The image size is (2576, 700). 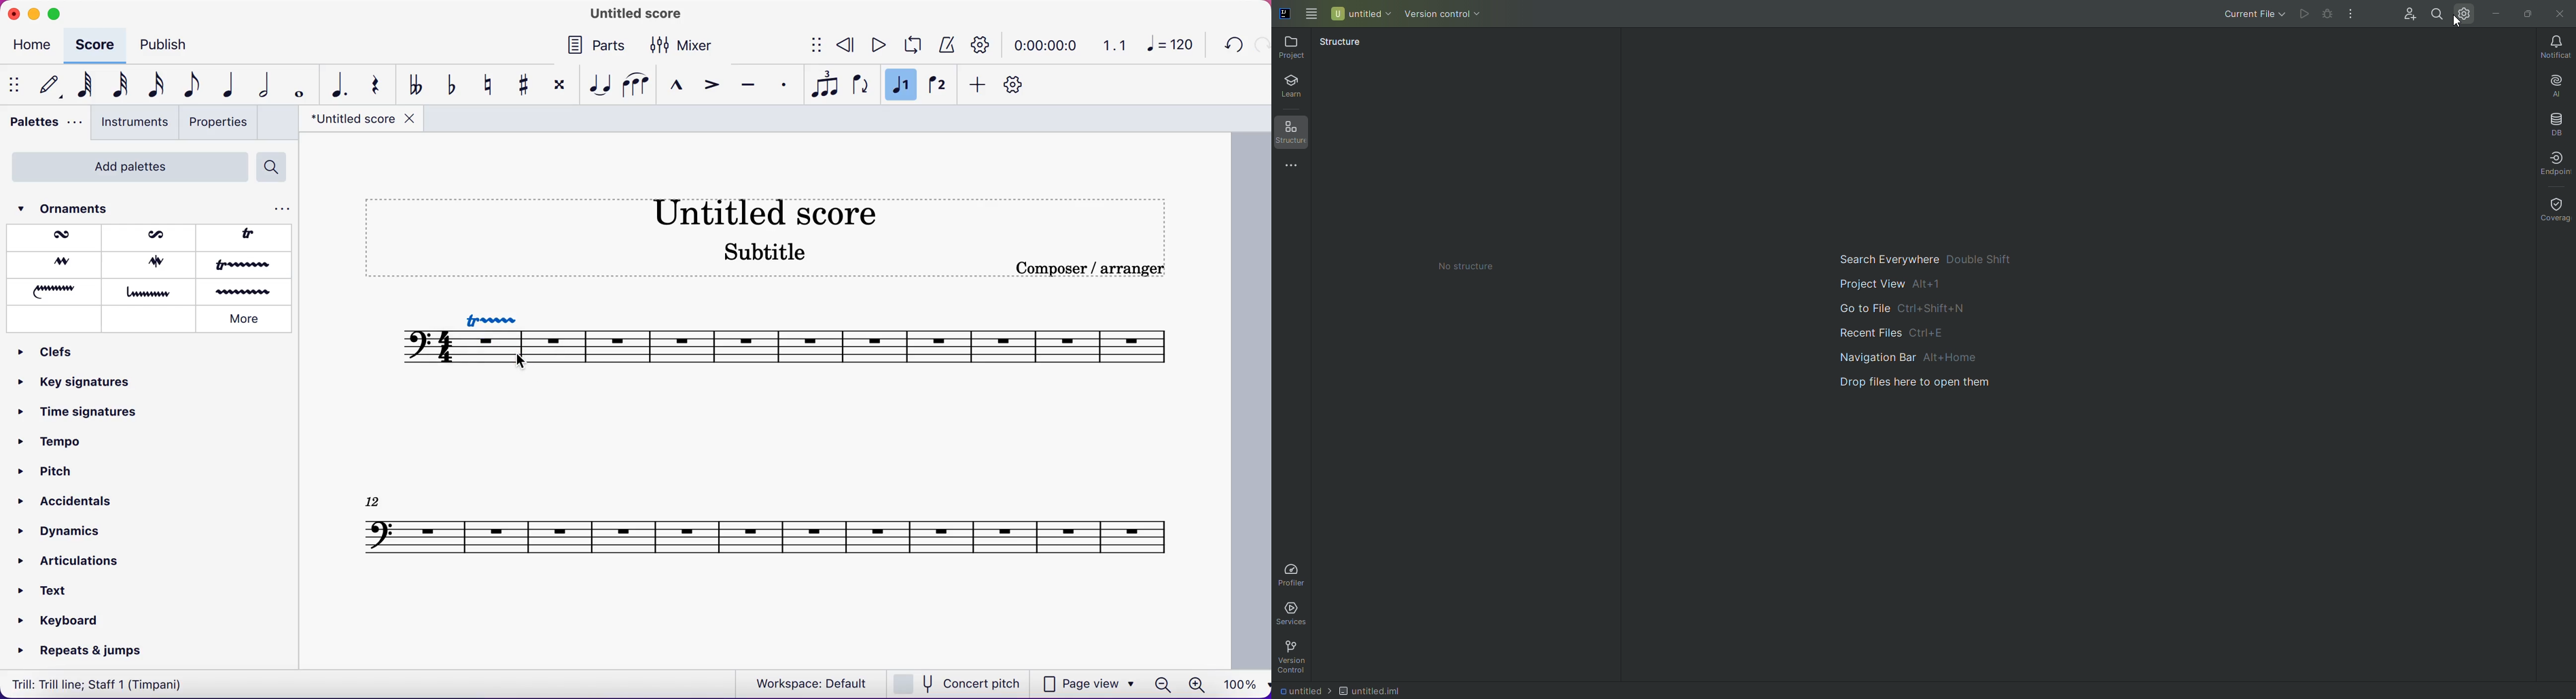 I want to click on accidentals, so click(x=63, y=497).